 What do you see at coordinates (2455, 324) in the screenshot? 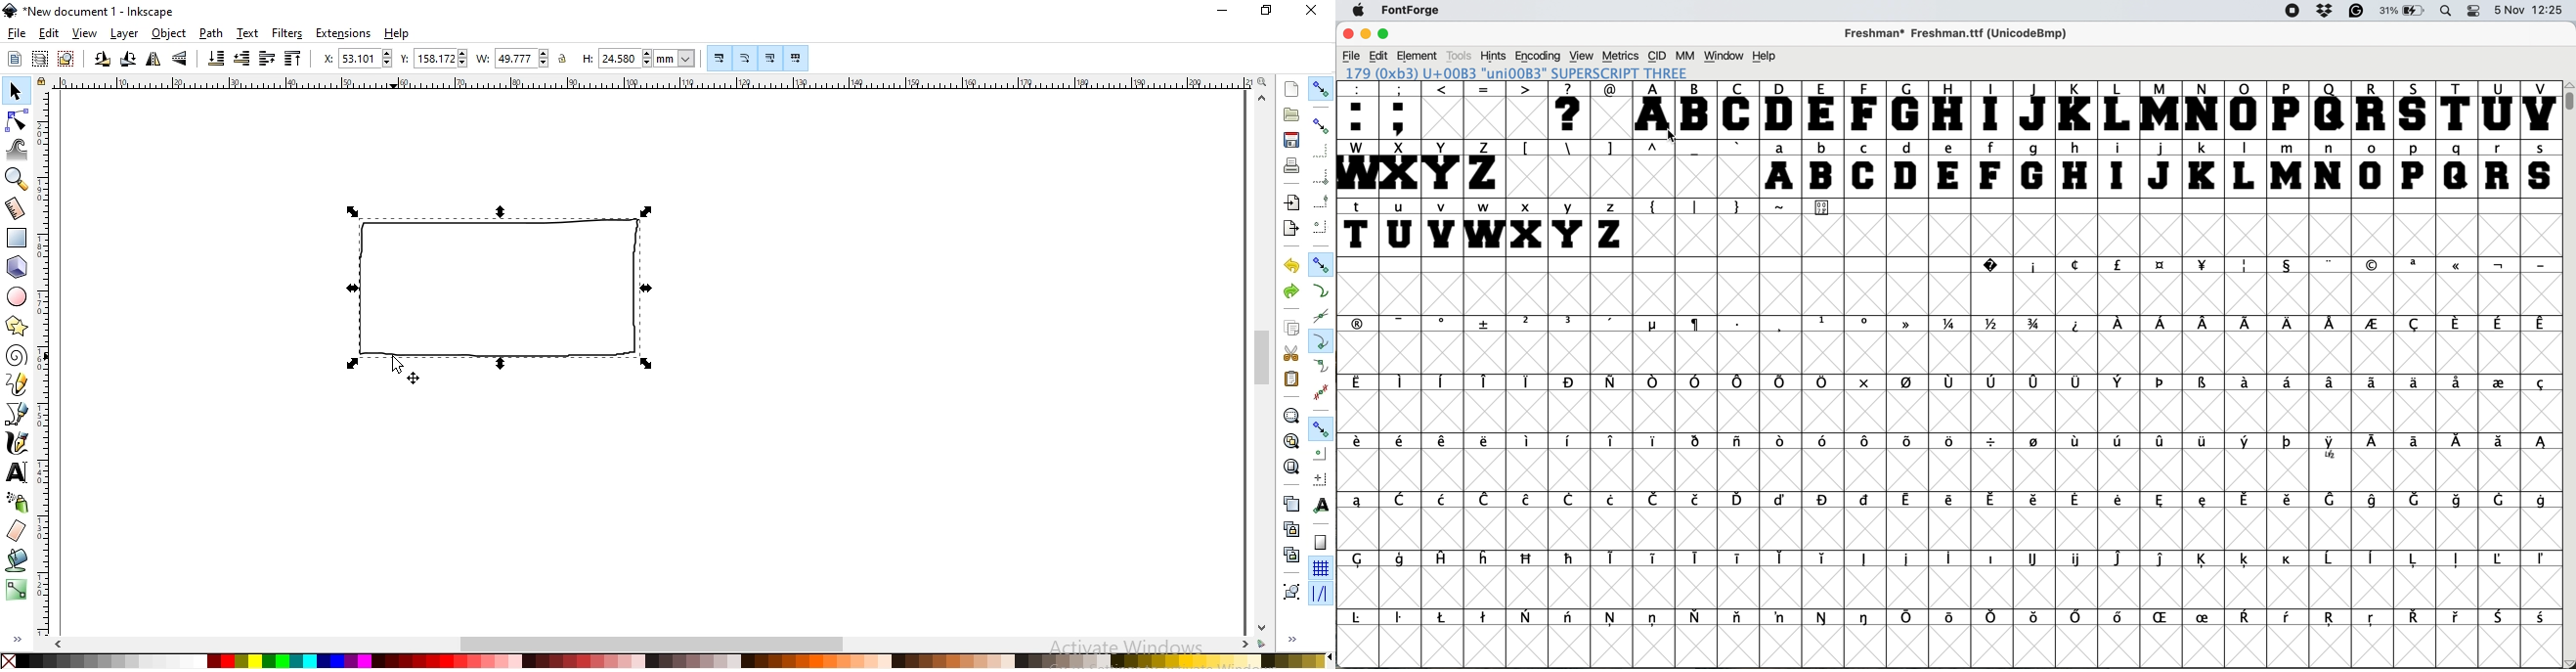
I see `symbol` at bounding box center [2455, 324].